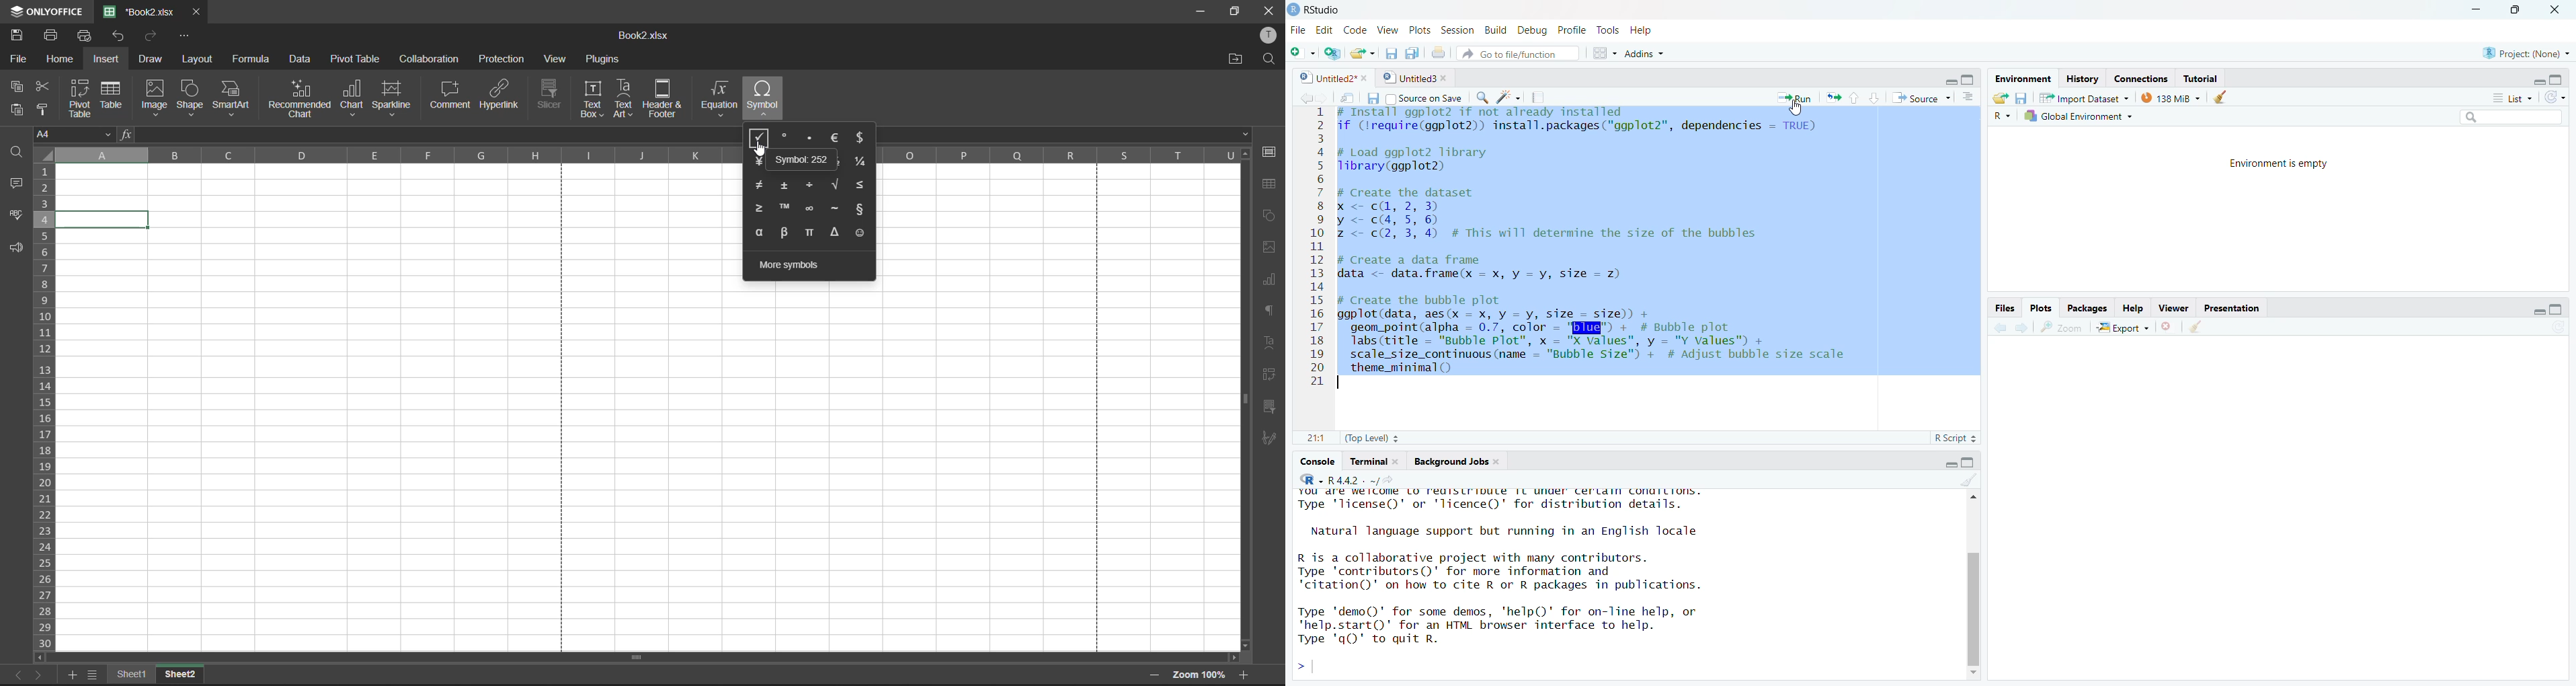 Image resolution: width=2576 pixels, height=700 pixels. Describe the element at coordinates (1308, 439) in the screenshot. I see `1:1` at that location.